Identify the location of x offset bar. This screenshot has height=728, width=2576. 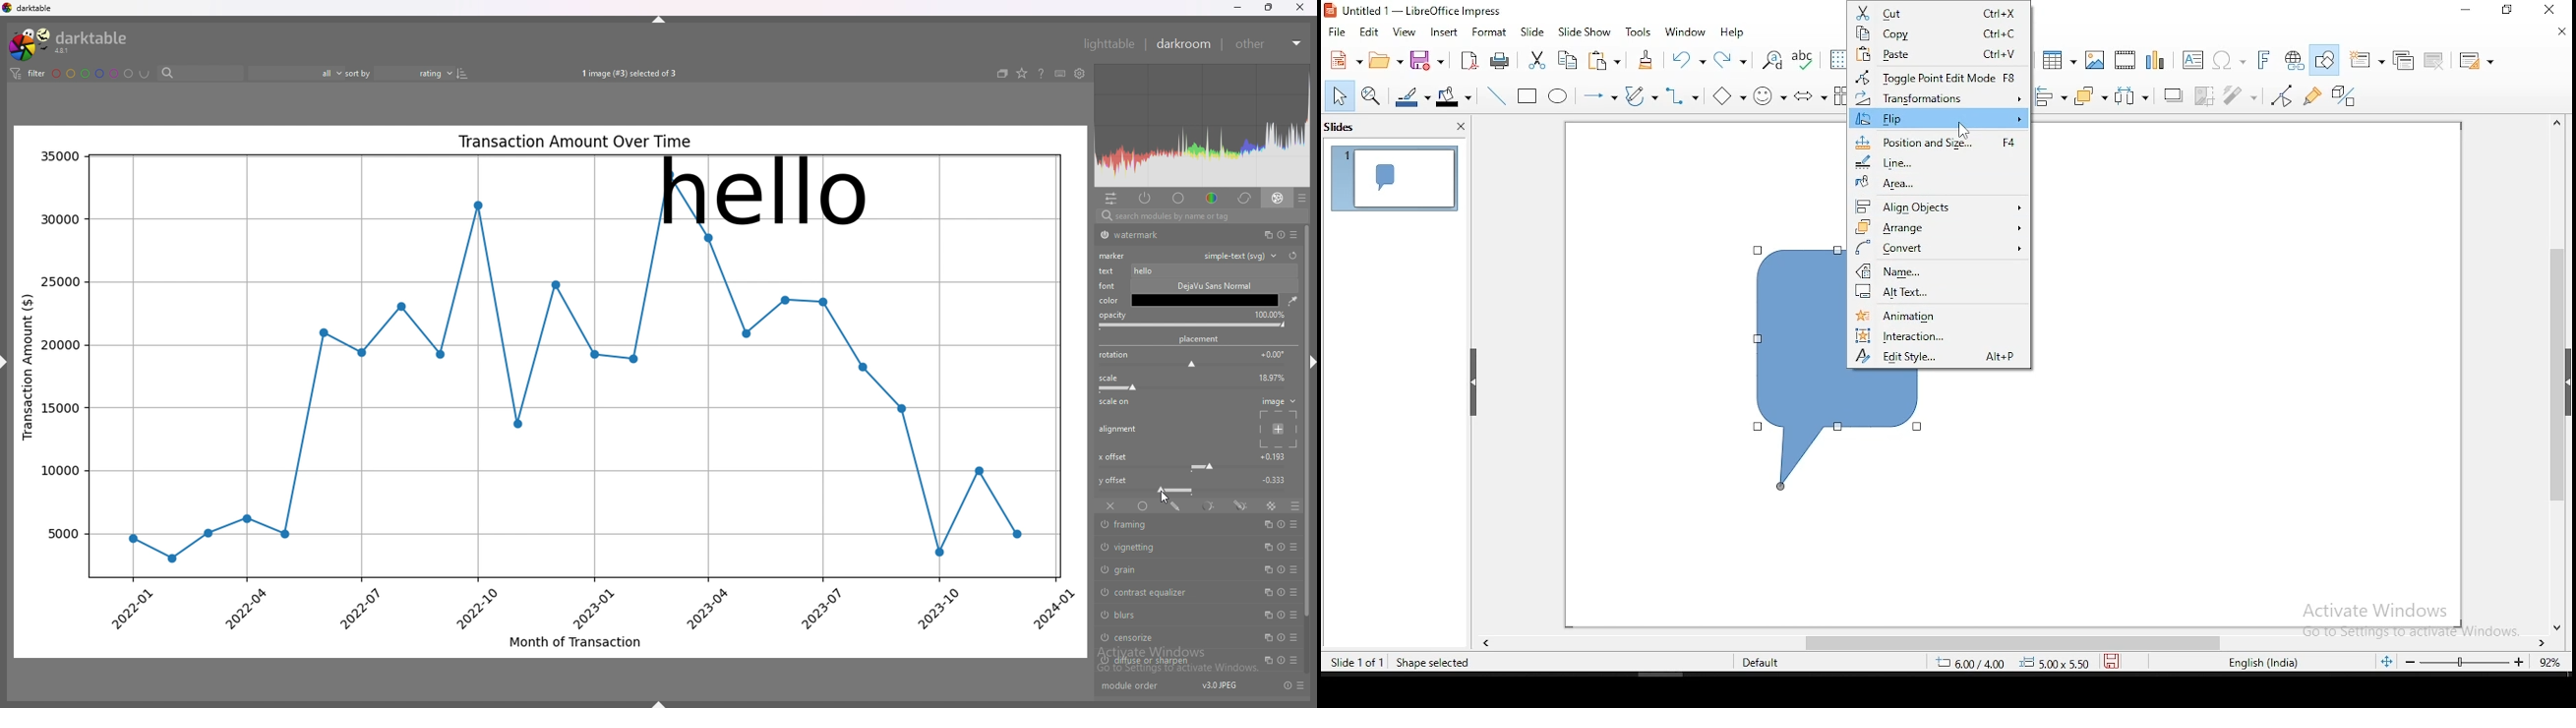
(1193, 469).